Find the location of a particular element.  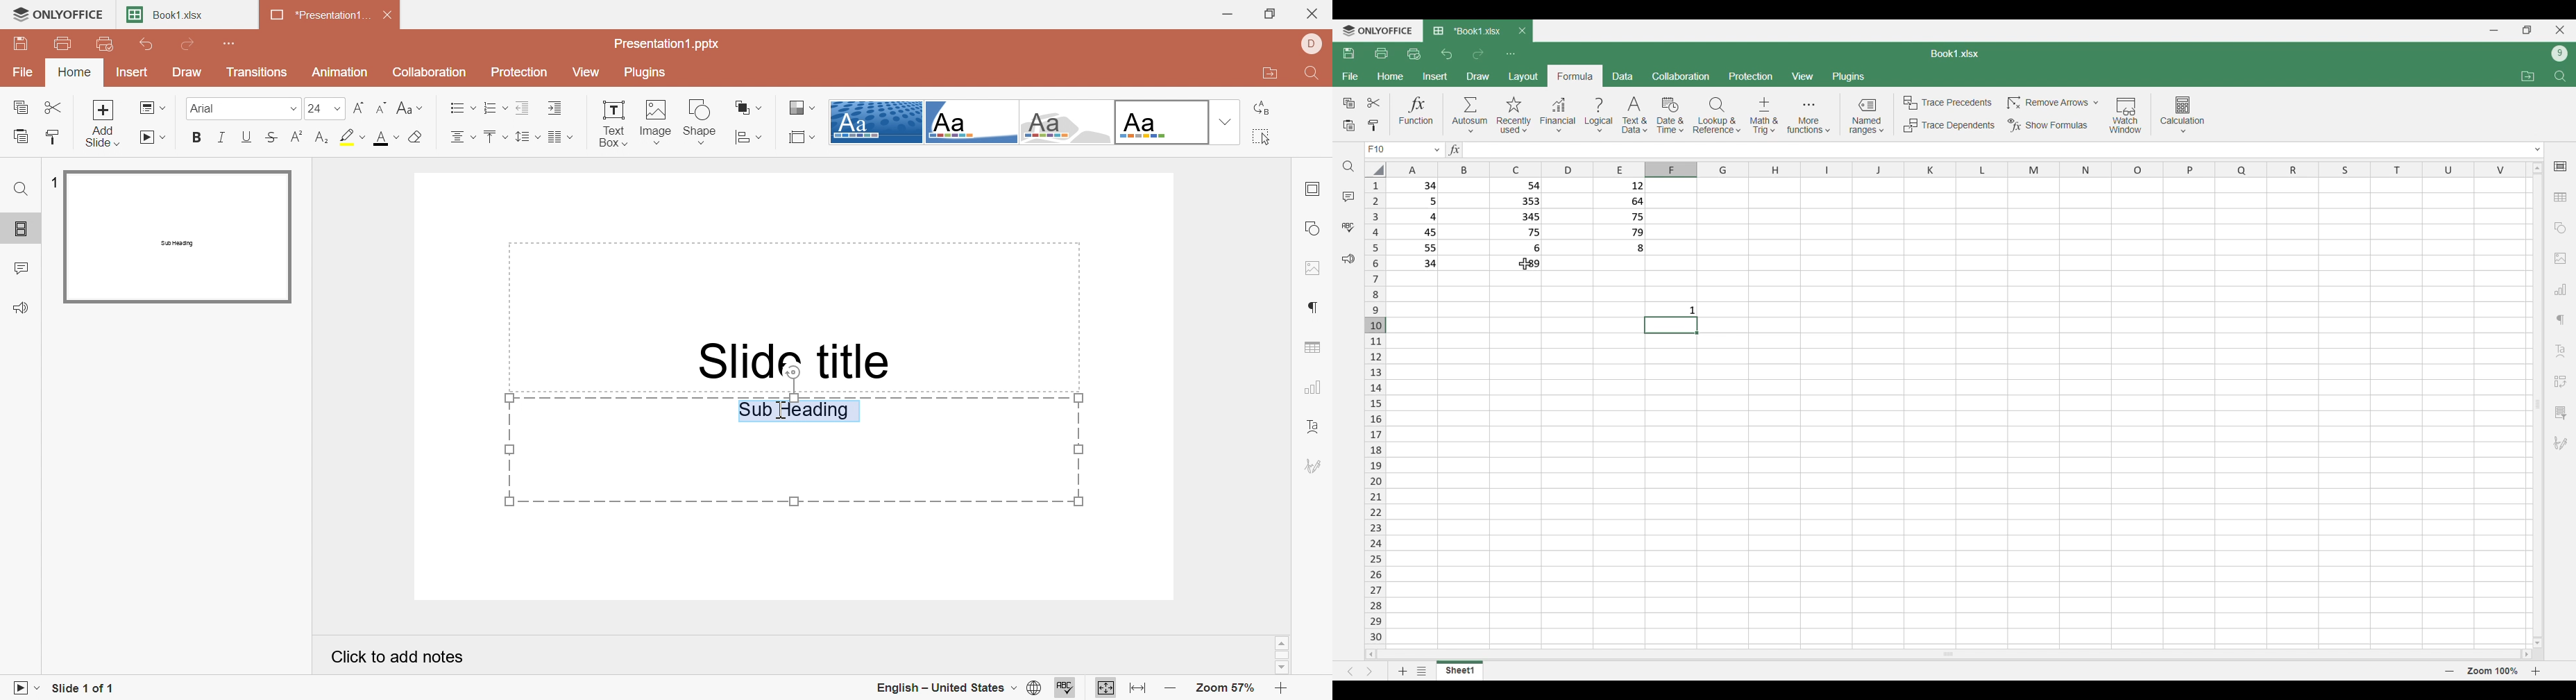

Drop Down is located at coordinates (1226, 122).